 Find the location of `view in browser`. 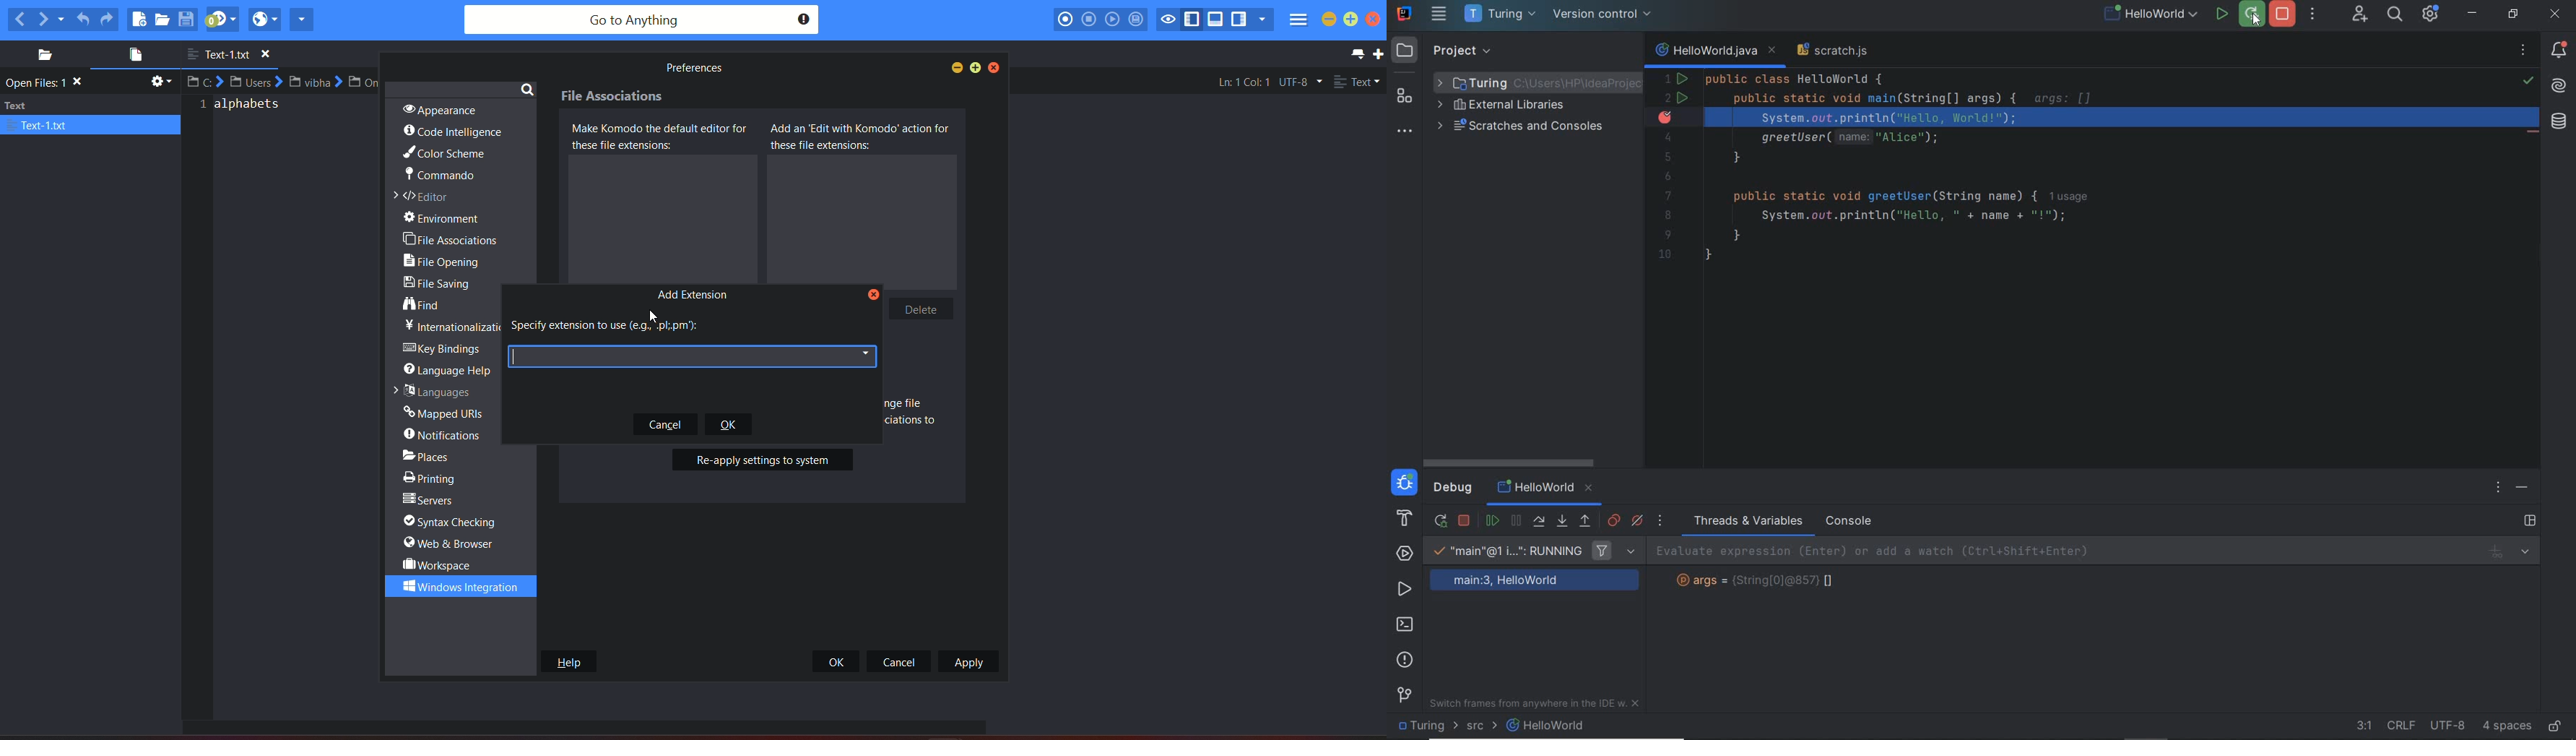

view in browser is located at coordinates (264, 19).